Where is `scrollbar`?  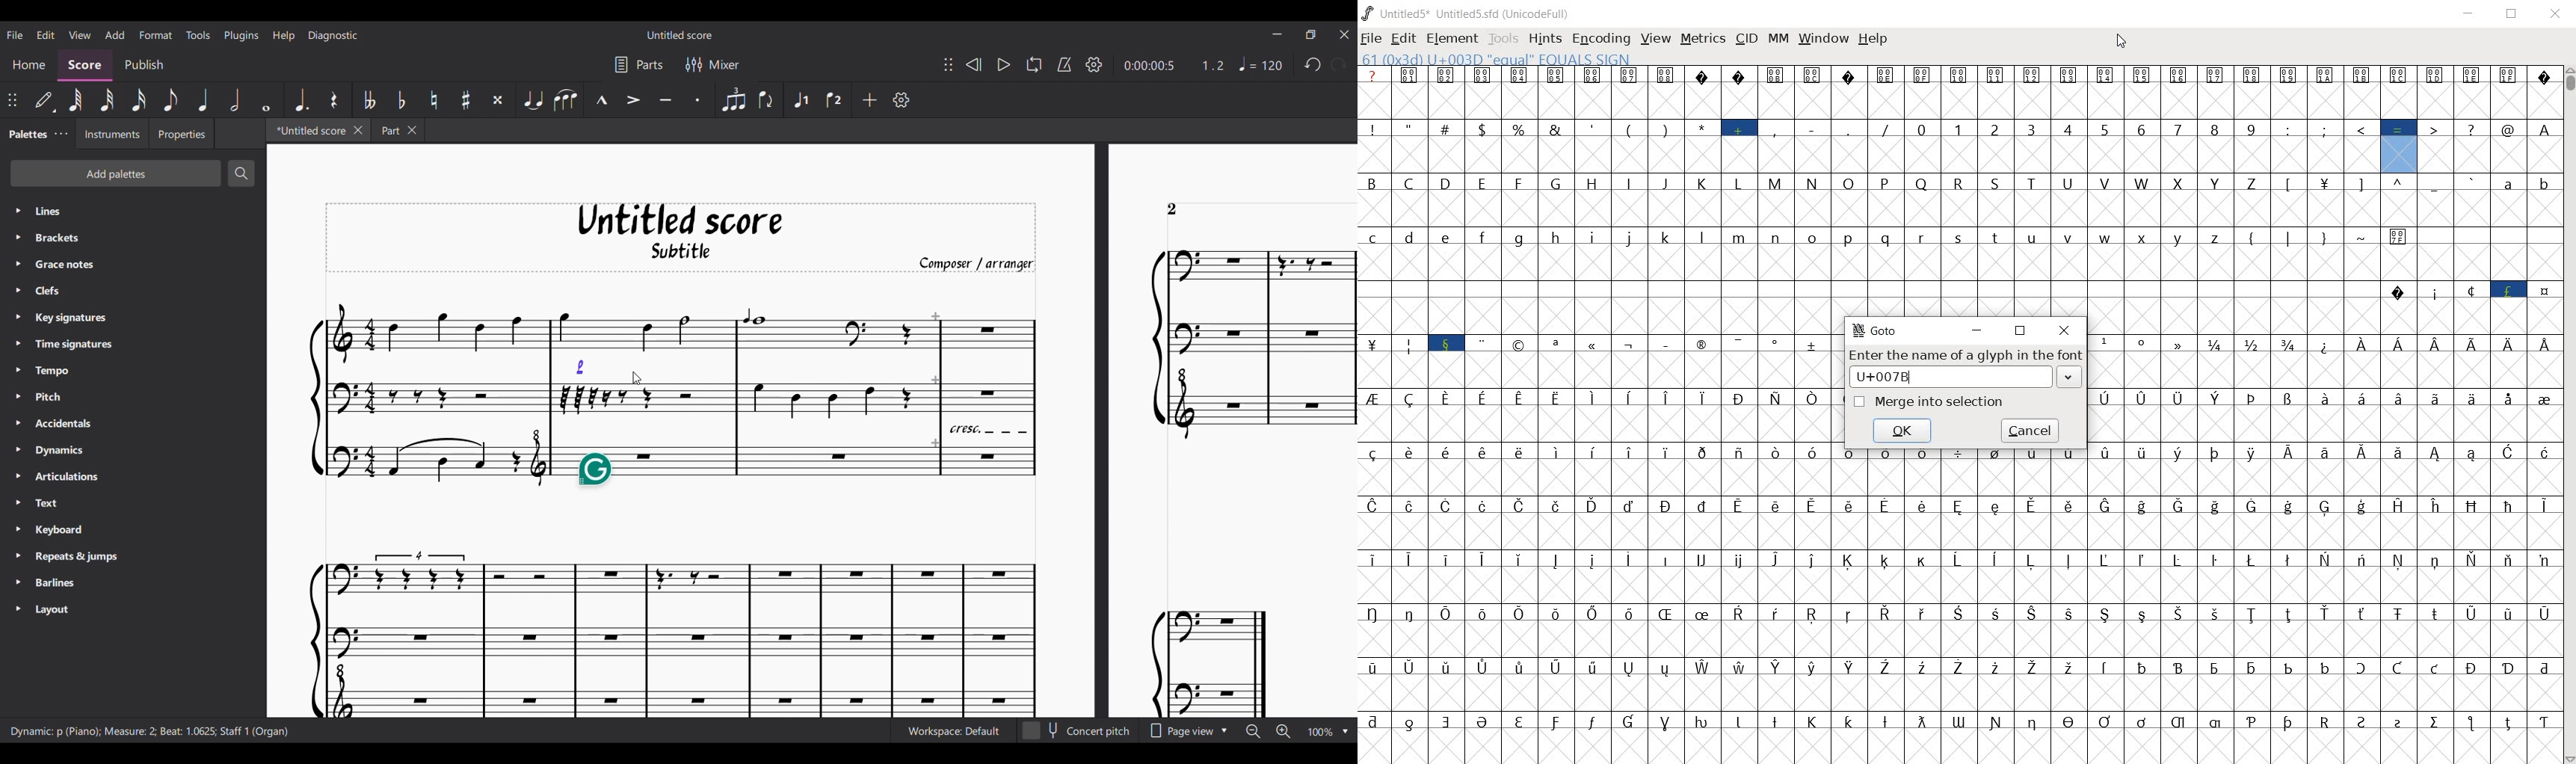
scrollbar is located at coordinates (2569, 414).